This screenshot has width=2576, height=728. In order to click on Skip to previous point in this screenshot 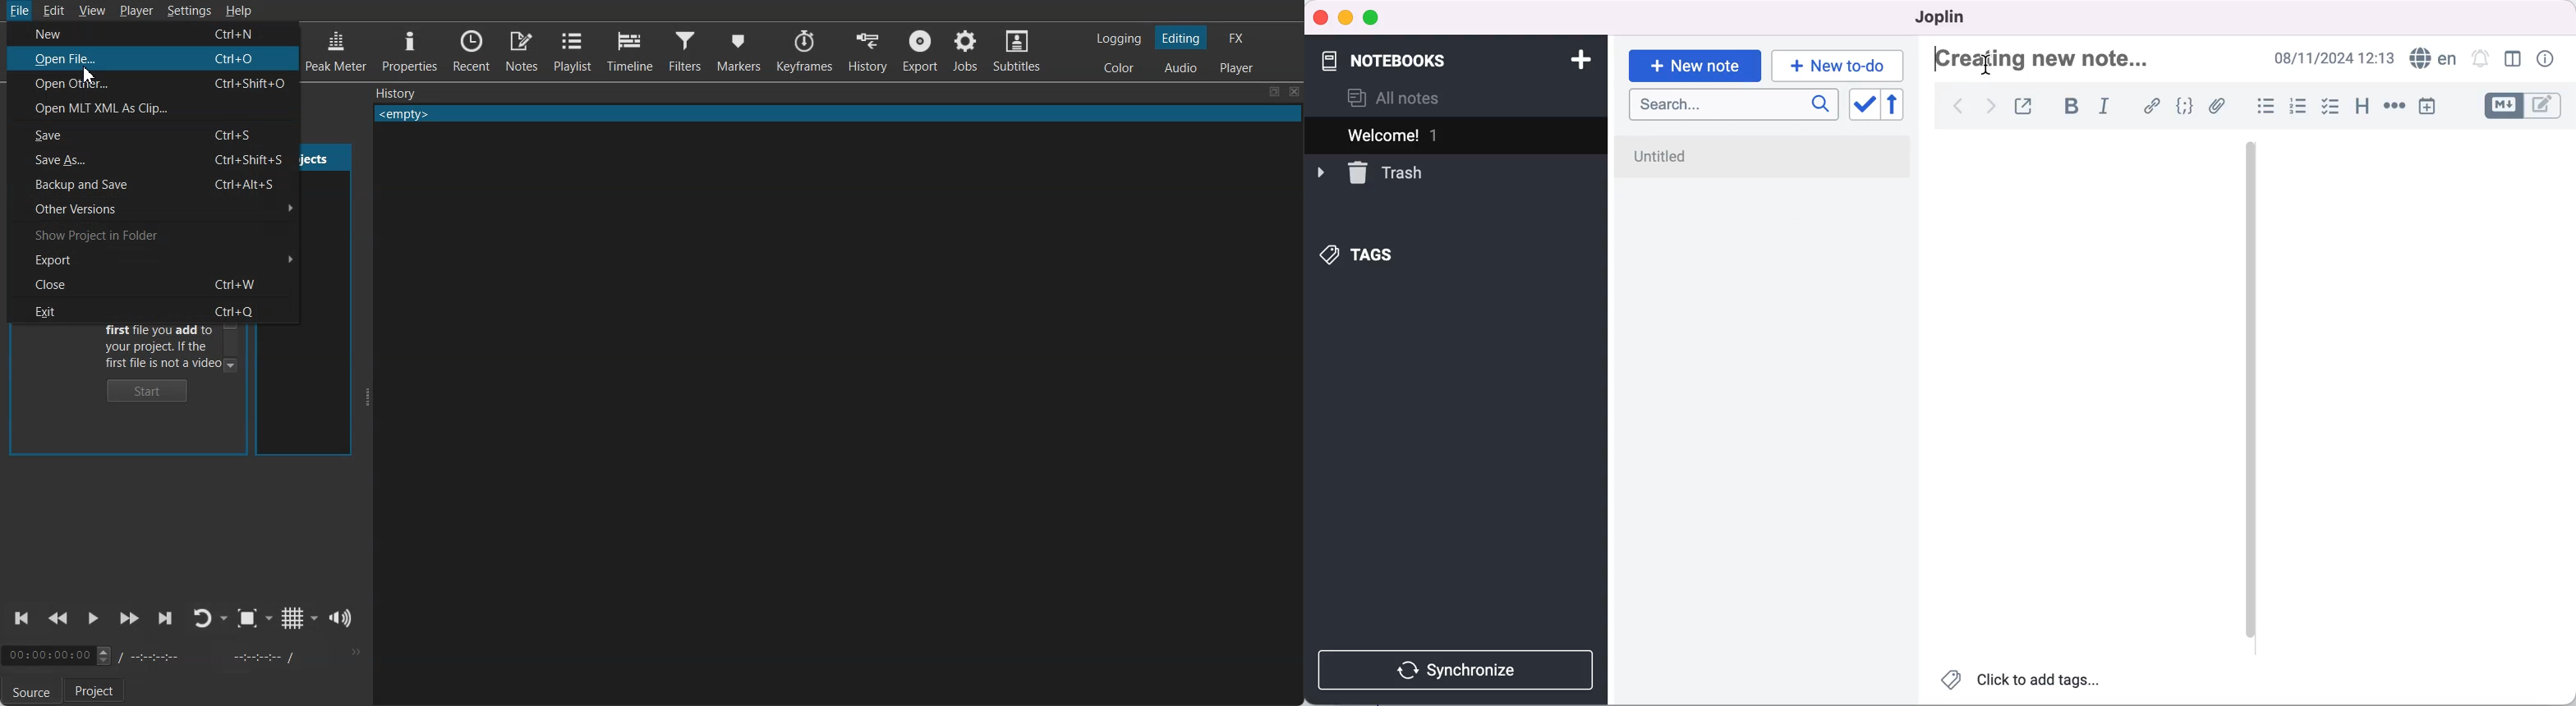, I will do `click(23, 618)`.